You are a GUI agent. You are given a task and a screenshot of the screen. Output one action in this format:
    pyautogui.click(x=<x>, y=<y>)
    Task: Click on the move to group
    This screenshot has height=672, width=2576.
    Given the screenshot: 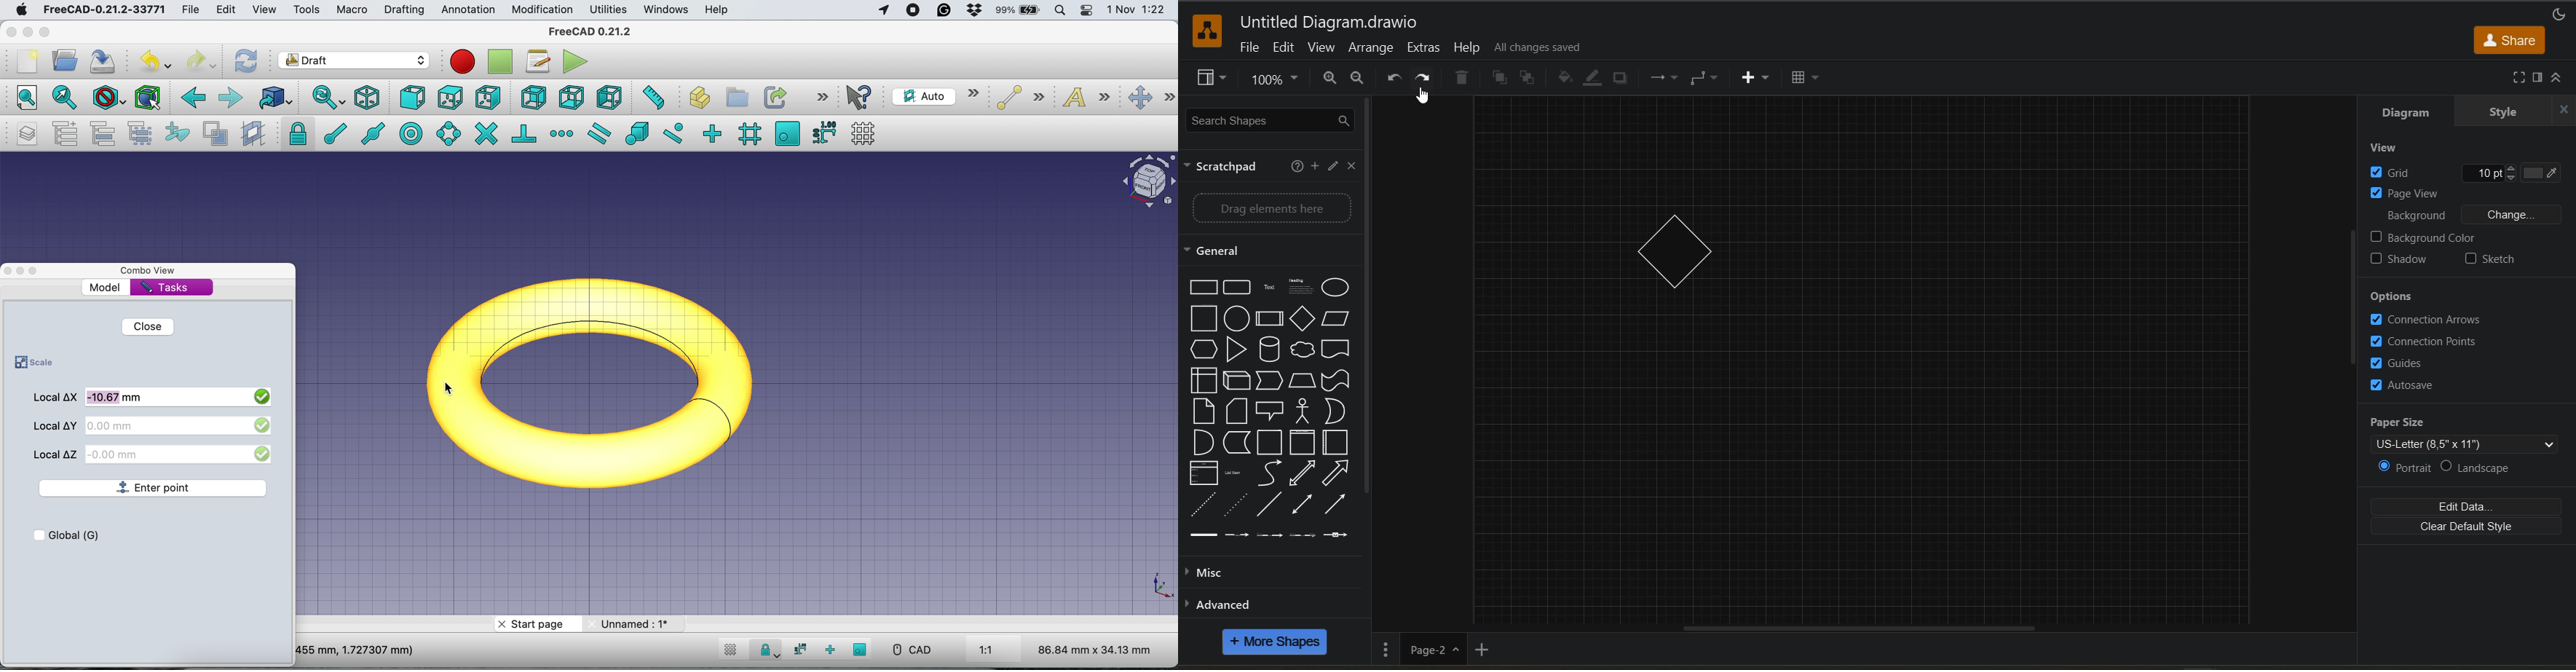 What is the action you would take?
    pyautogui.click(x=106, y=134)
    